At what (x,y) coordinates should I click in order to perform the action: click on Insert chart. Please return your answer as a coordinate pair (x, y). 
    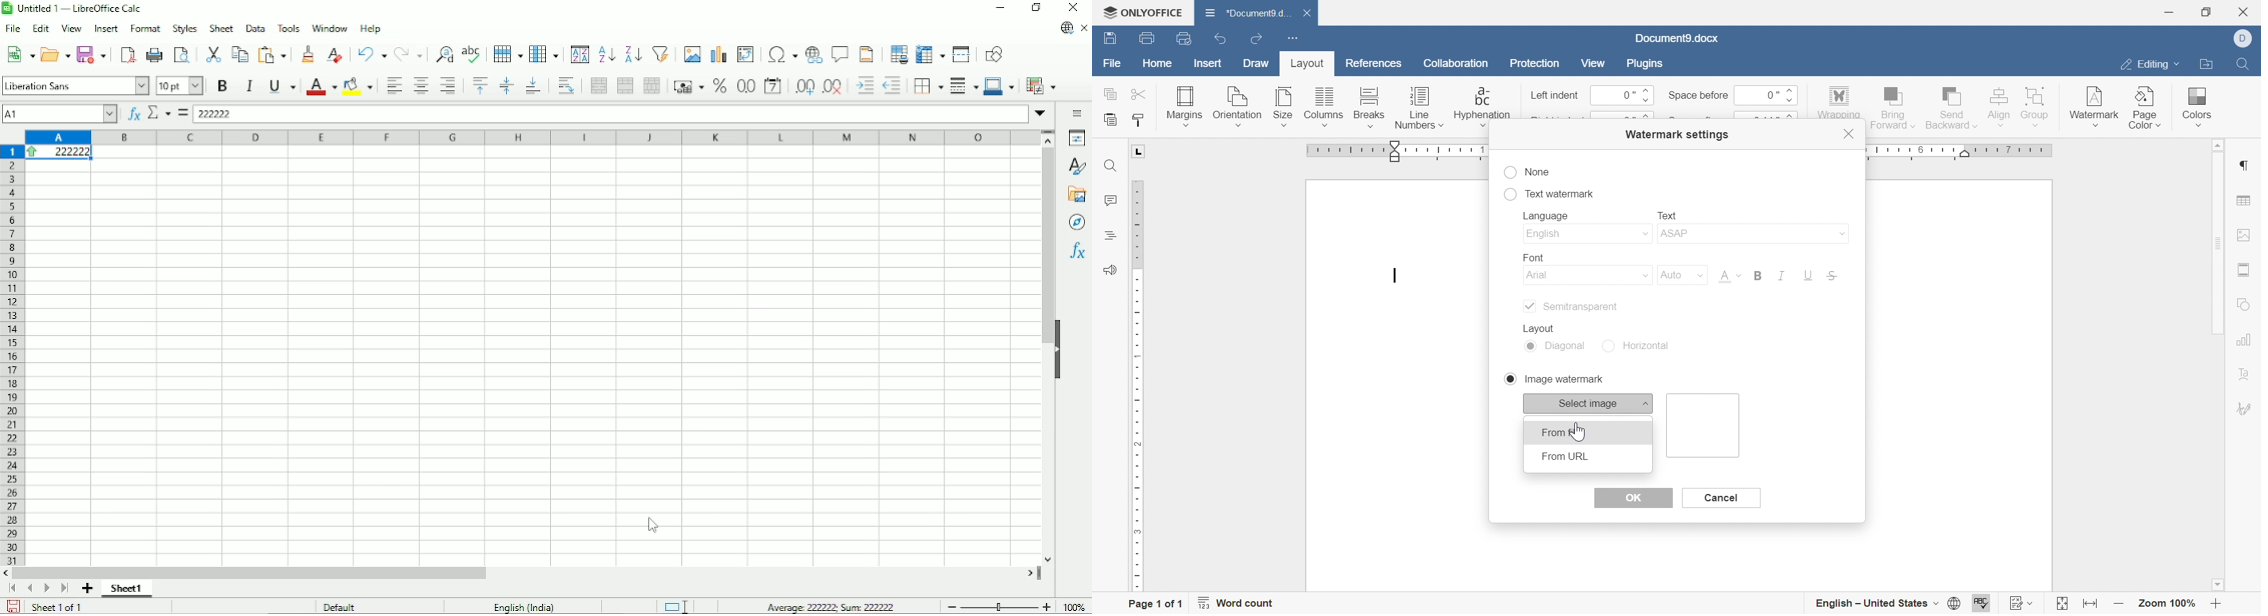
    Looking at the image, I should click on (720, 52).